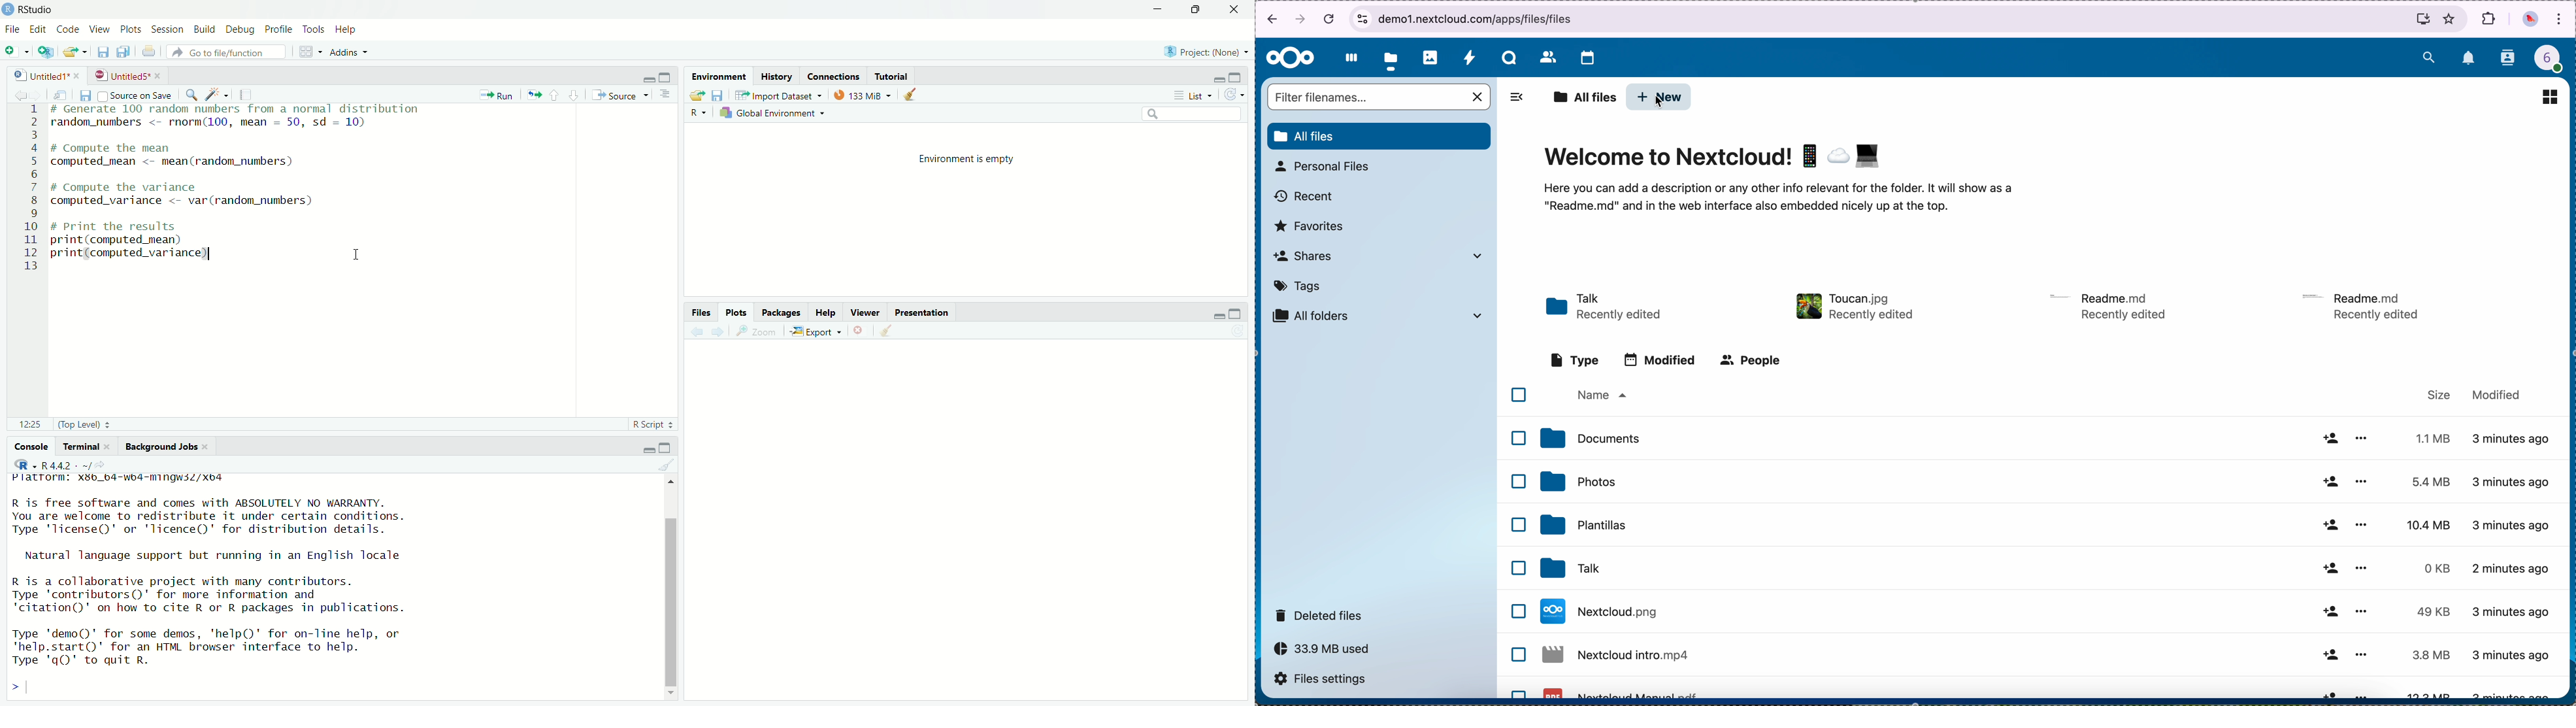 The image size is (2576, 728). What do you see at coordinates (280, 27) in the screenshot?
I see `profile` at bounding box center [280, 27].